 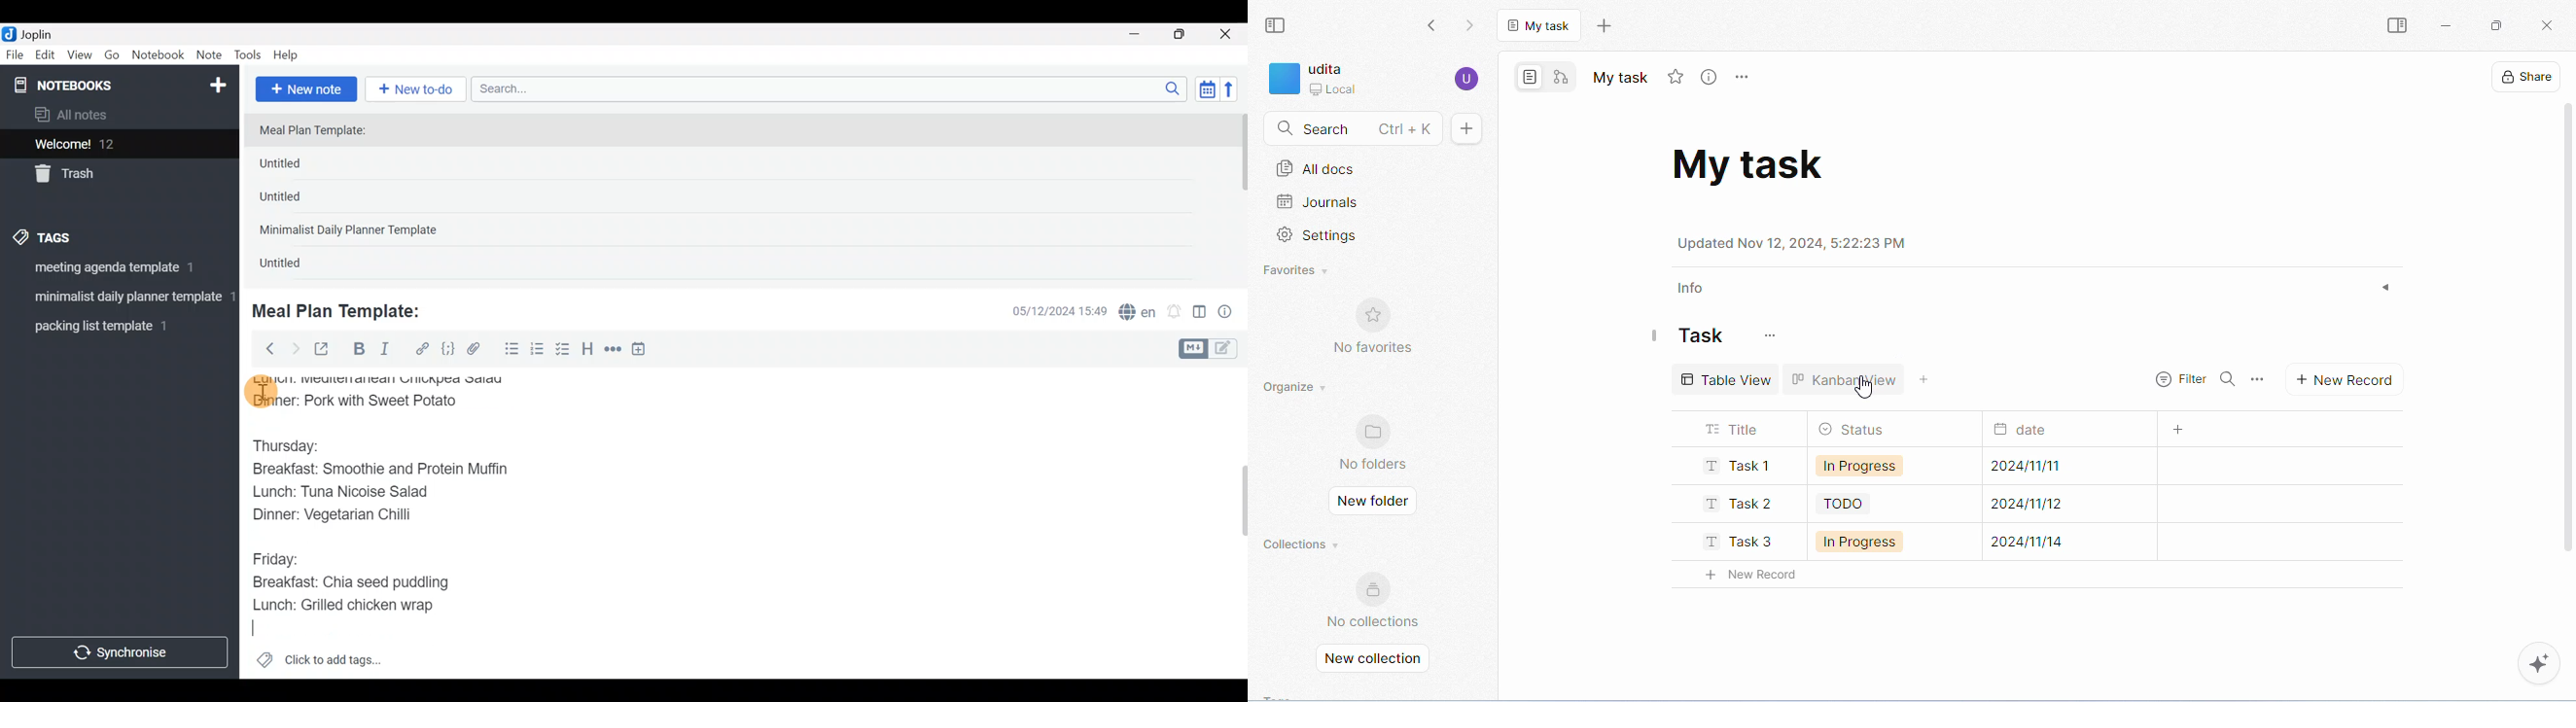 What do you see at coordinates (122, 652) in the screenshot?
I see `Synchronize` at bounding box center [122, 652].